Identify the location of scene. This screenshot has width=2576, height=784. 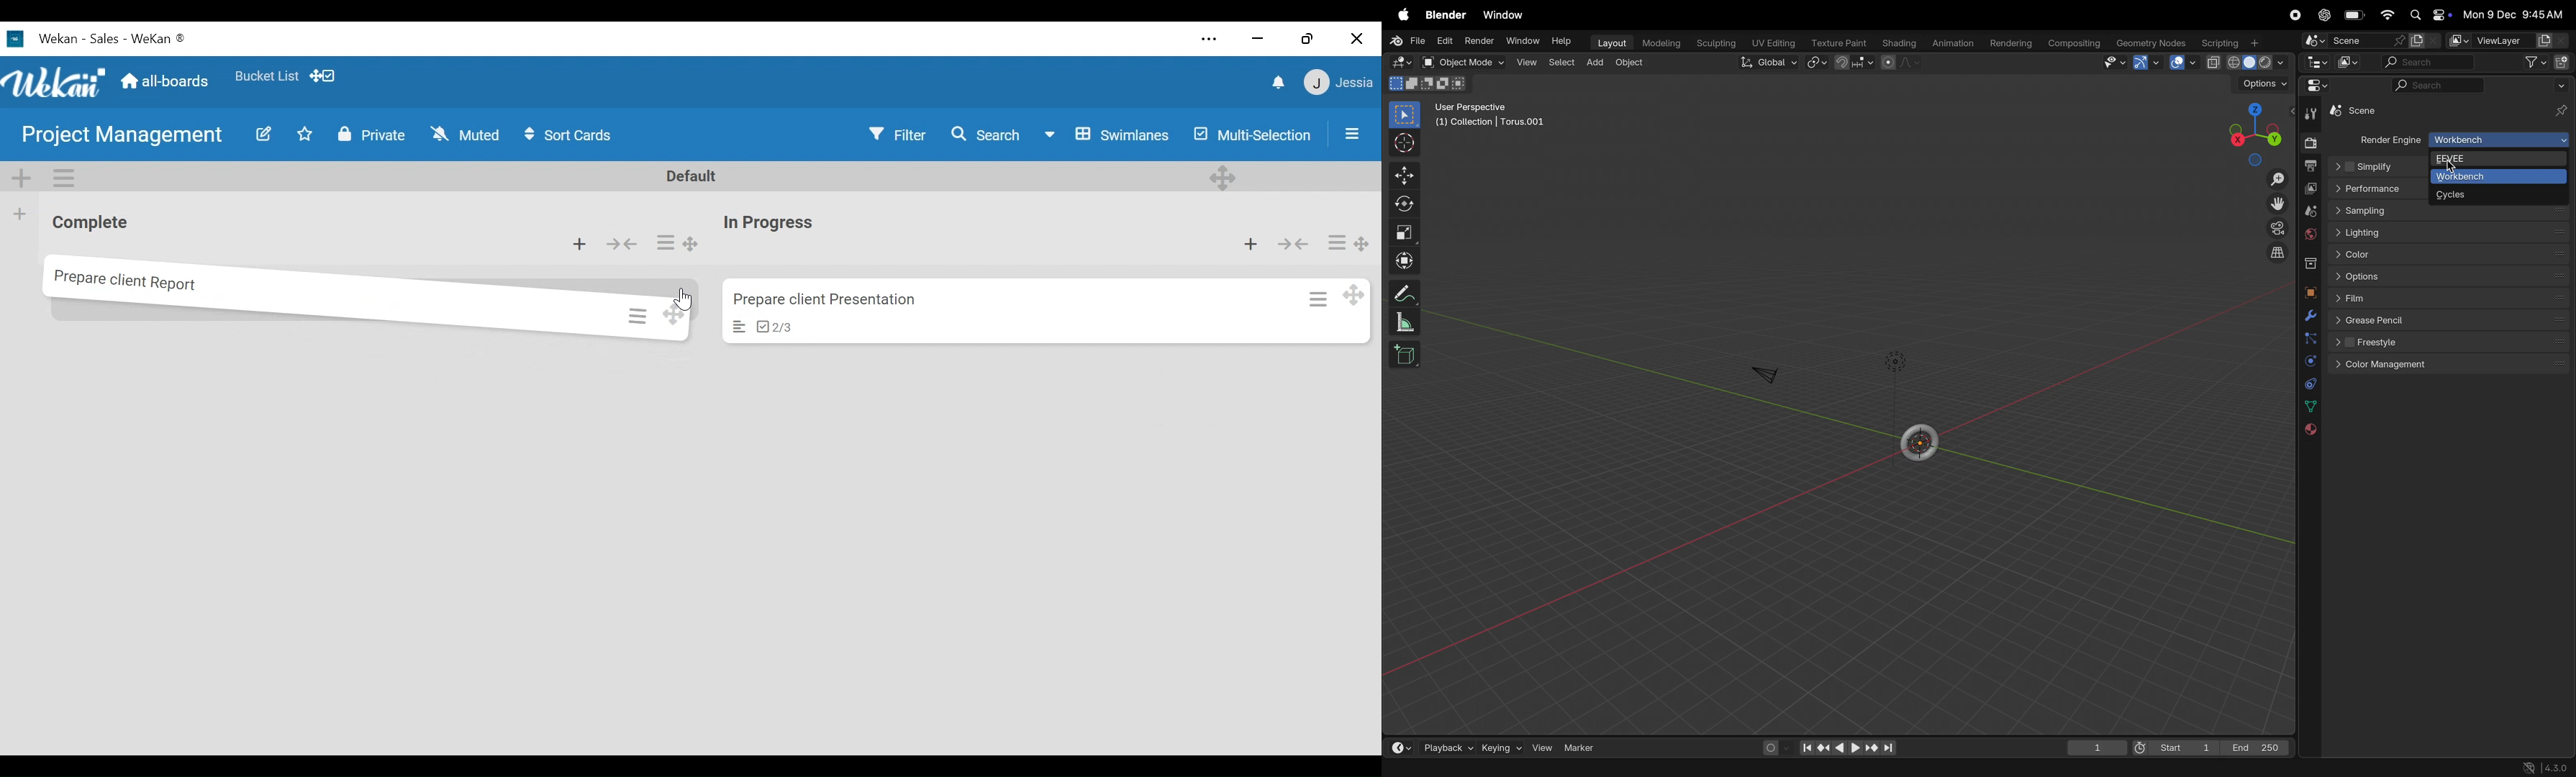
(2308, 209).